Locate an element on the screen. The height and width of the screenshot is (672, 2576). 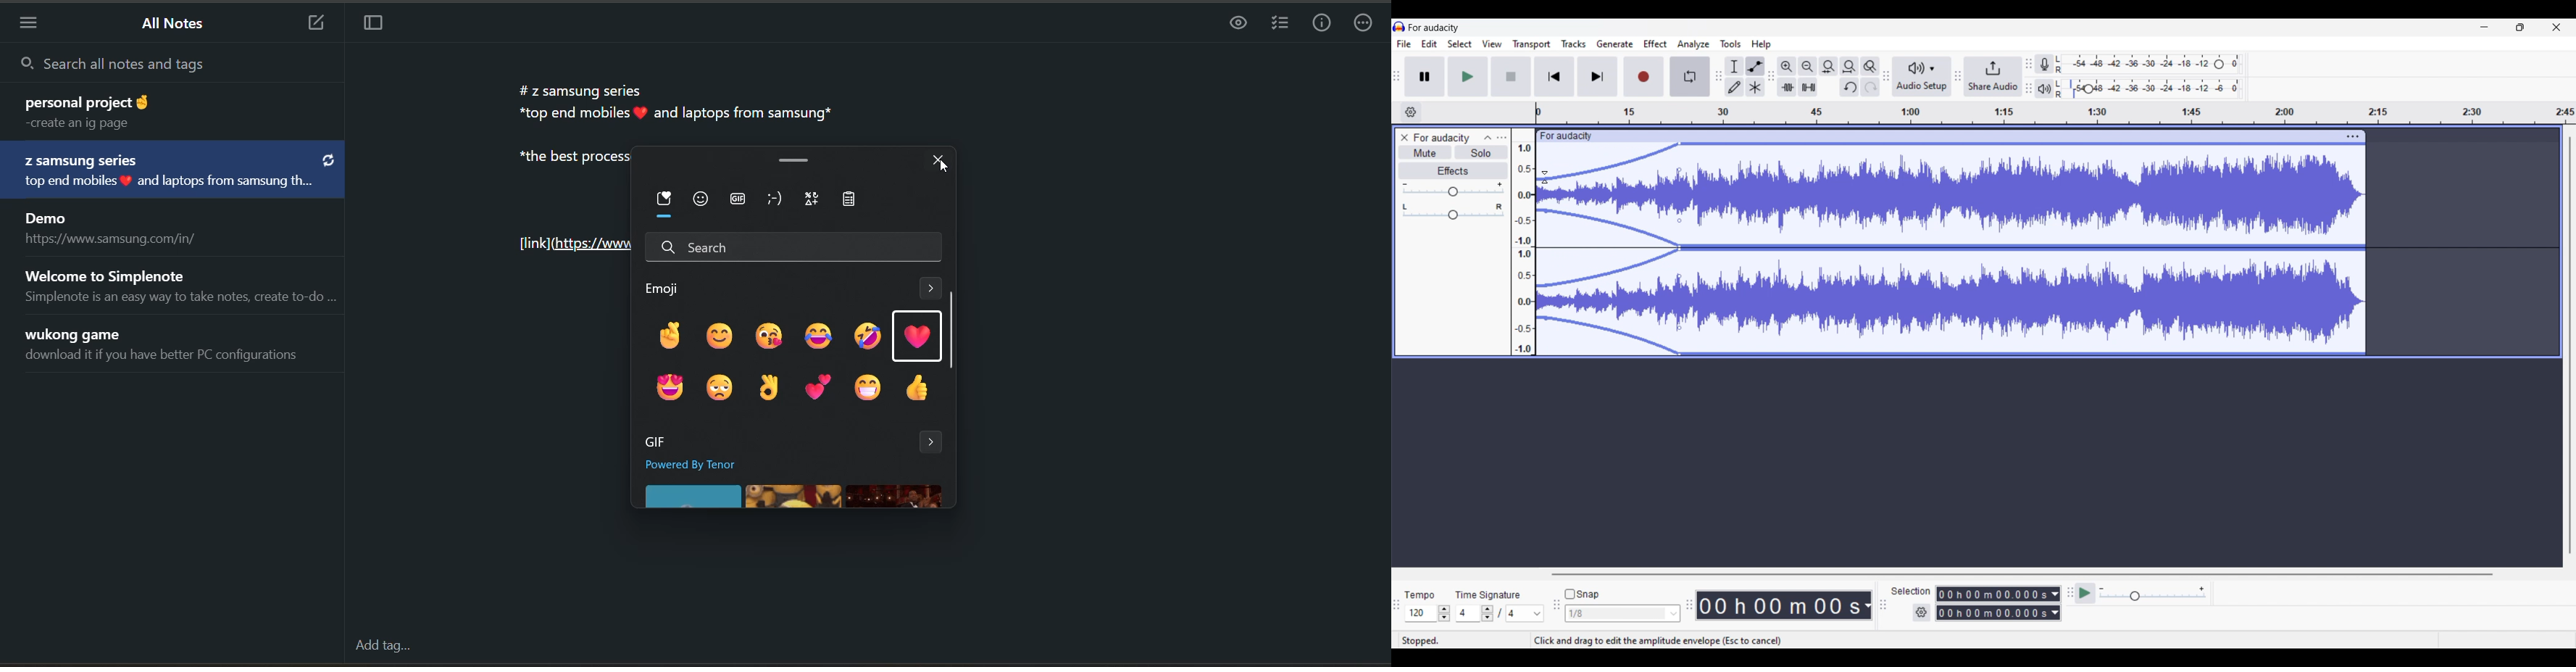
emoji 3 is located at coordinates (767, 335).